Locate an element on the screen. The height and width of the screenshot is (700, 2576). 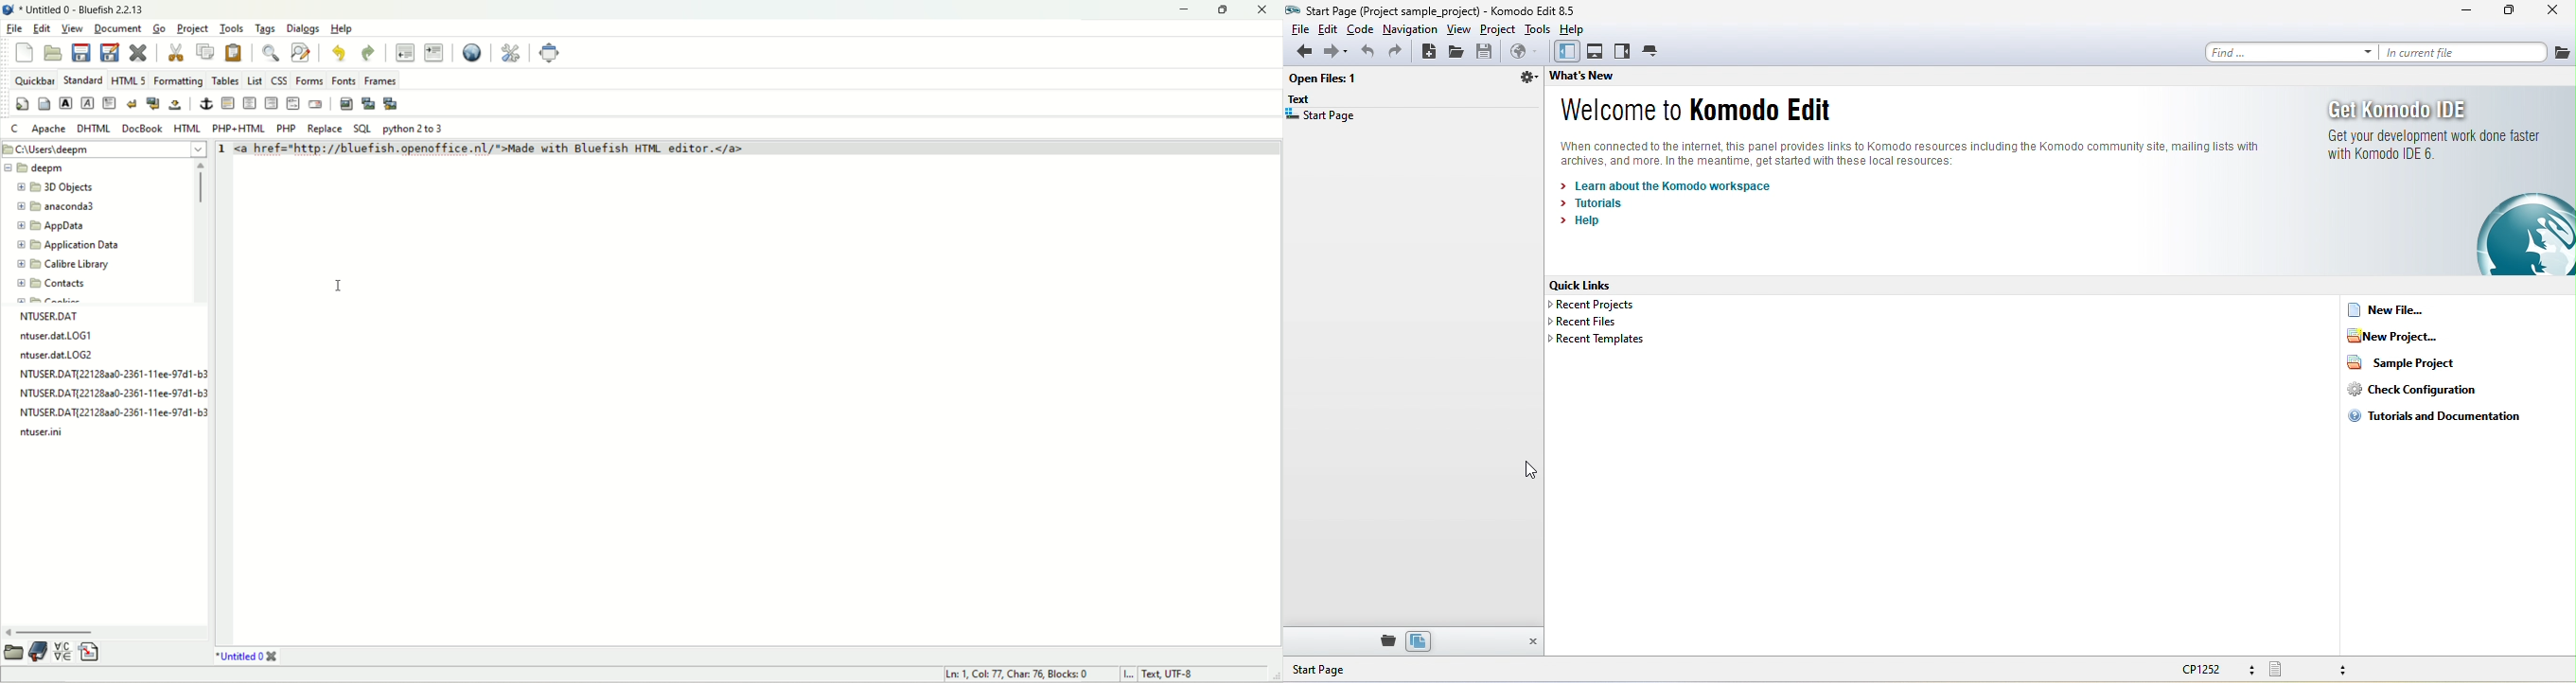
strong is located at coordinates (65, 103).